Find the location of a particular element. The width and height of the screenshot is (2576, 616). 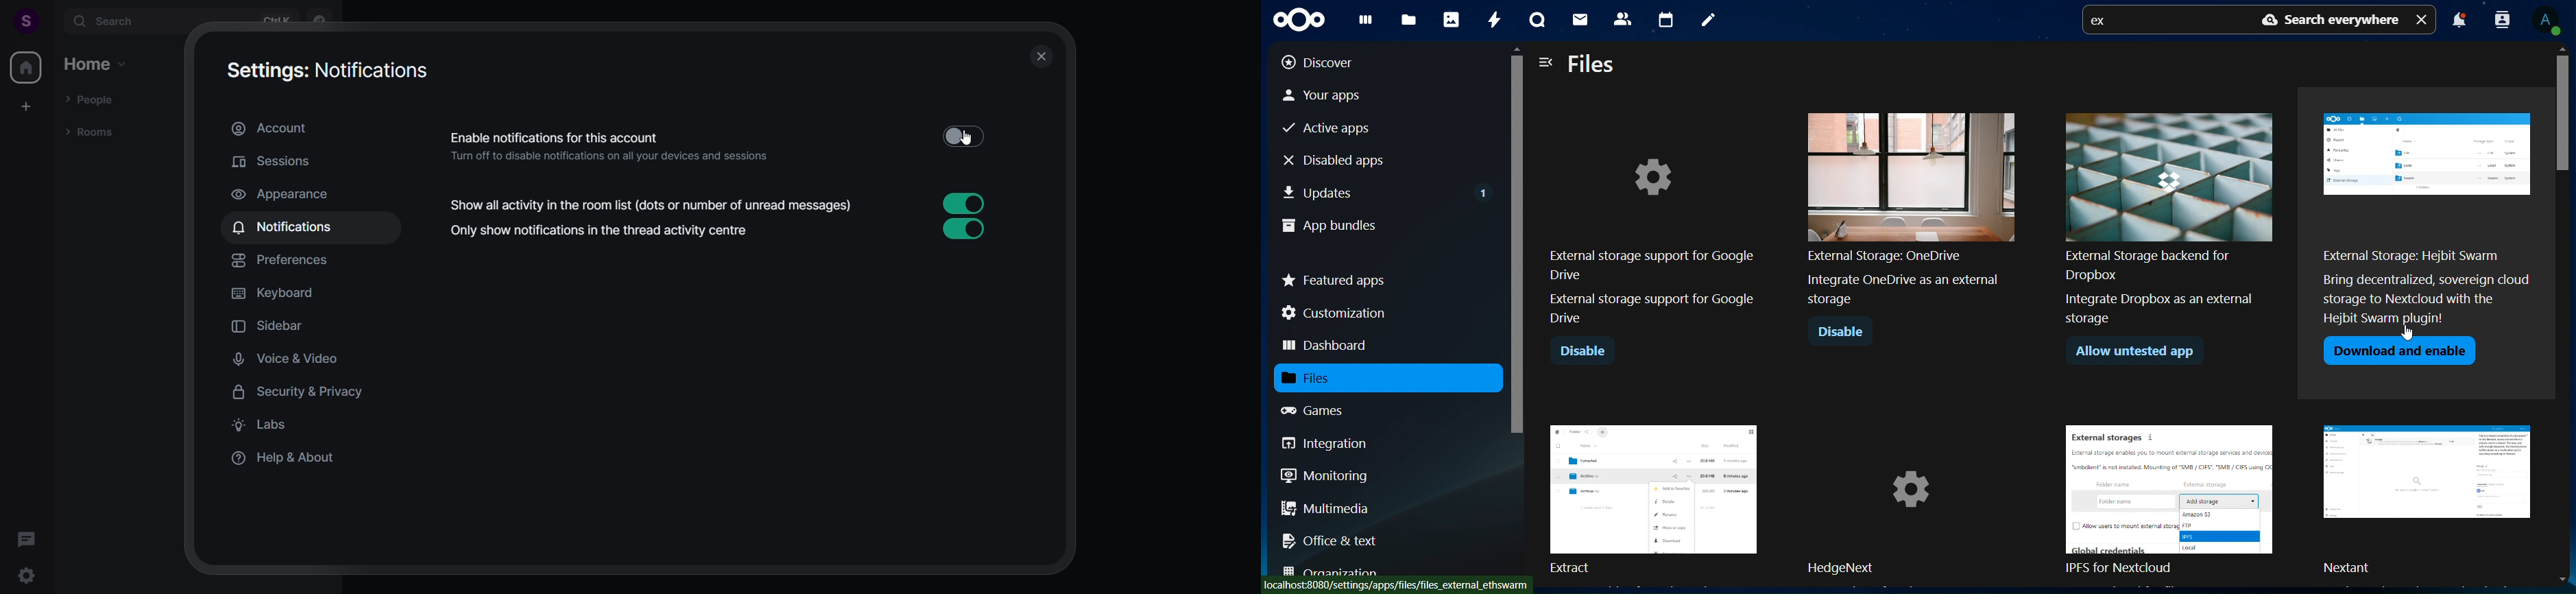

localhost8080/settings/apps/files/files_external_onedrive is located at coordinates (1399, 584).